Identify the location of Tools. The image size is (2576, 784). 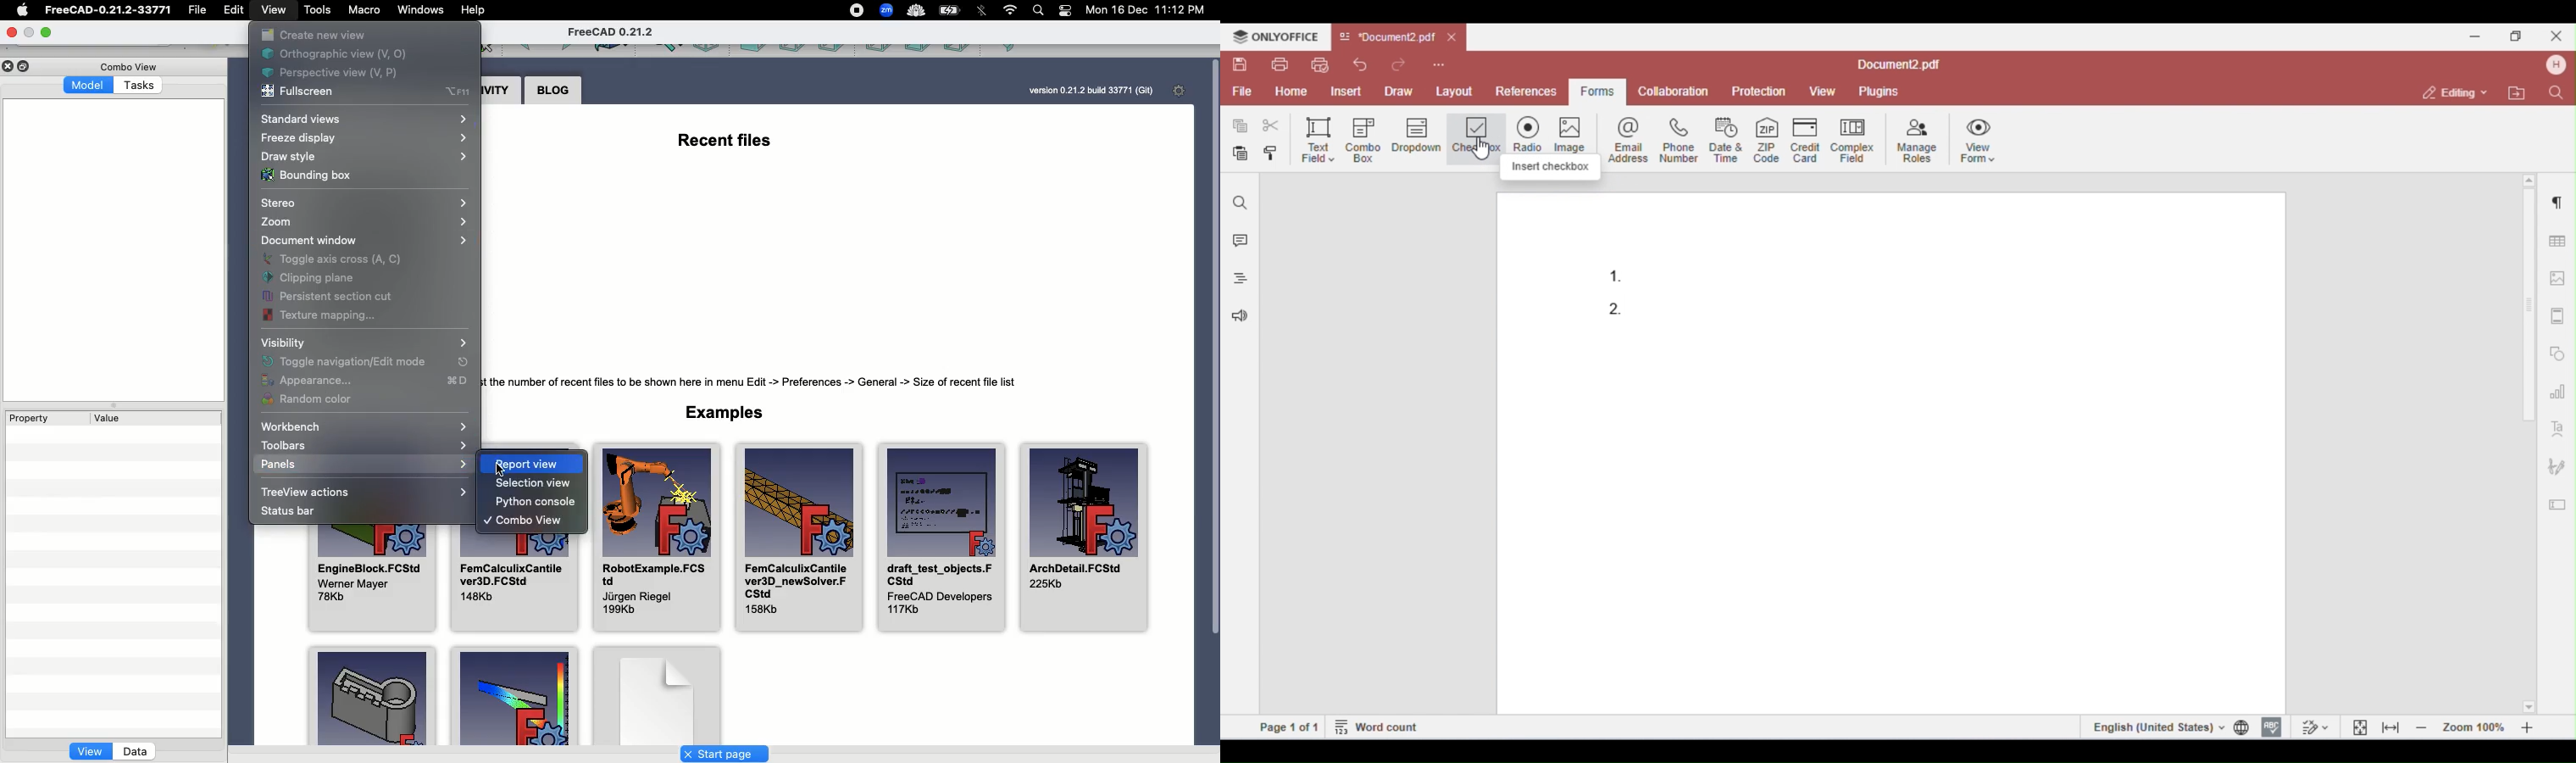
(316, 10).